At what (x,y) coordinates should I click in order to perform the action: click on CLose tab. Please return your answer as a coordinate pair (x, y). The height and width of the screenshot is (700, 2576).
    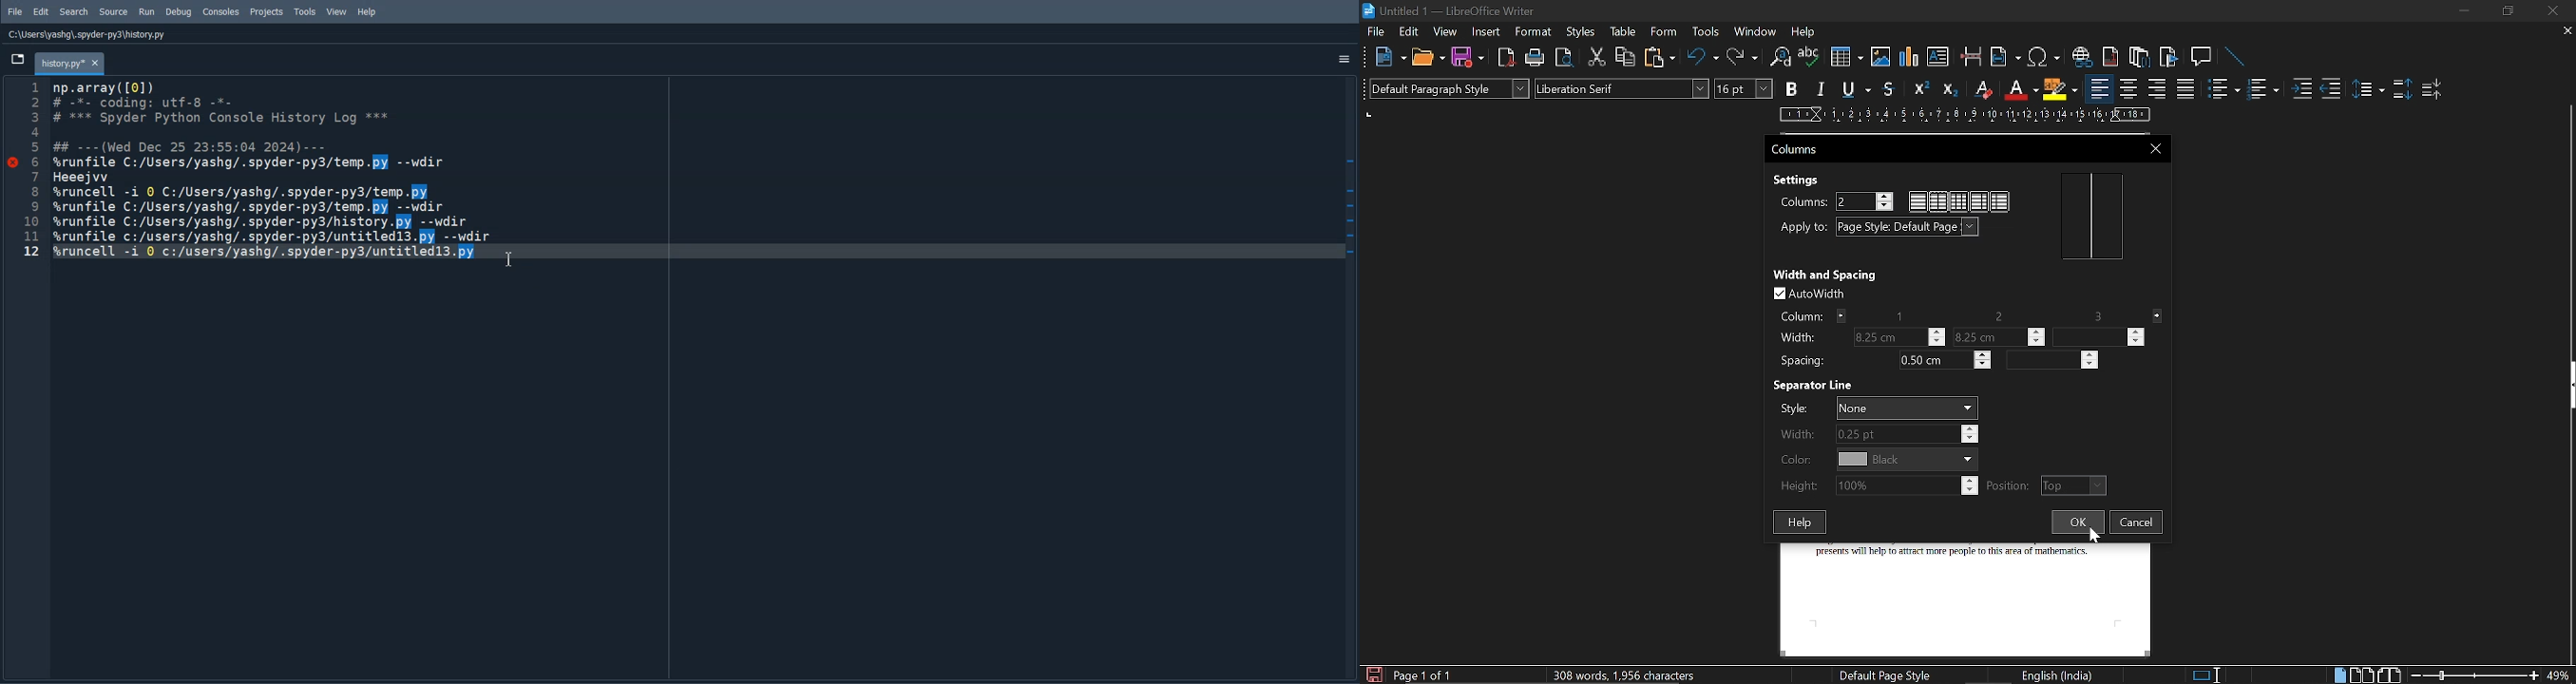
    Looking at the image, I should click on (2566, 30).